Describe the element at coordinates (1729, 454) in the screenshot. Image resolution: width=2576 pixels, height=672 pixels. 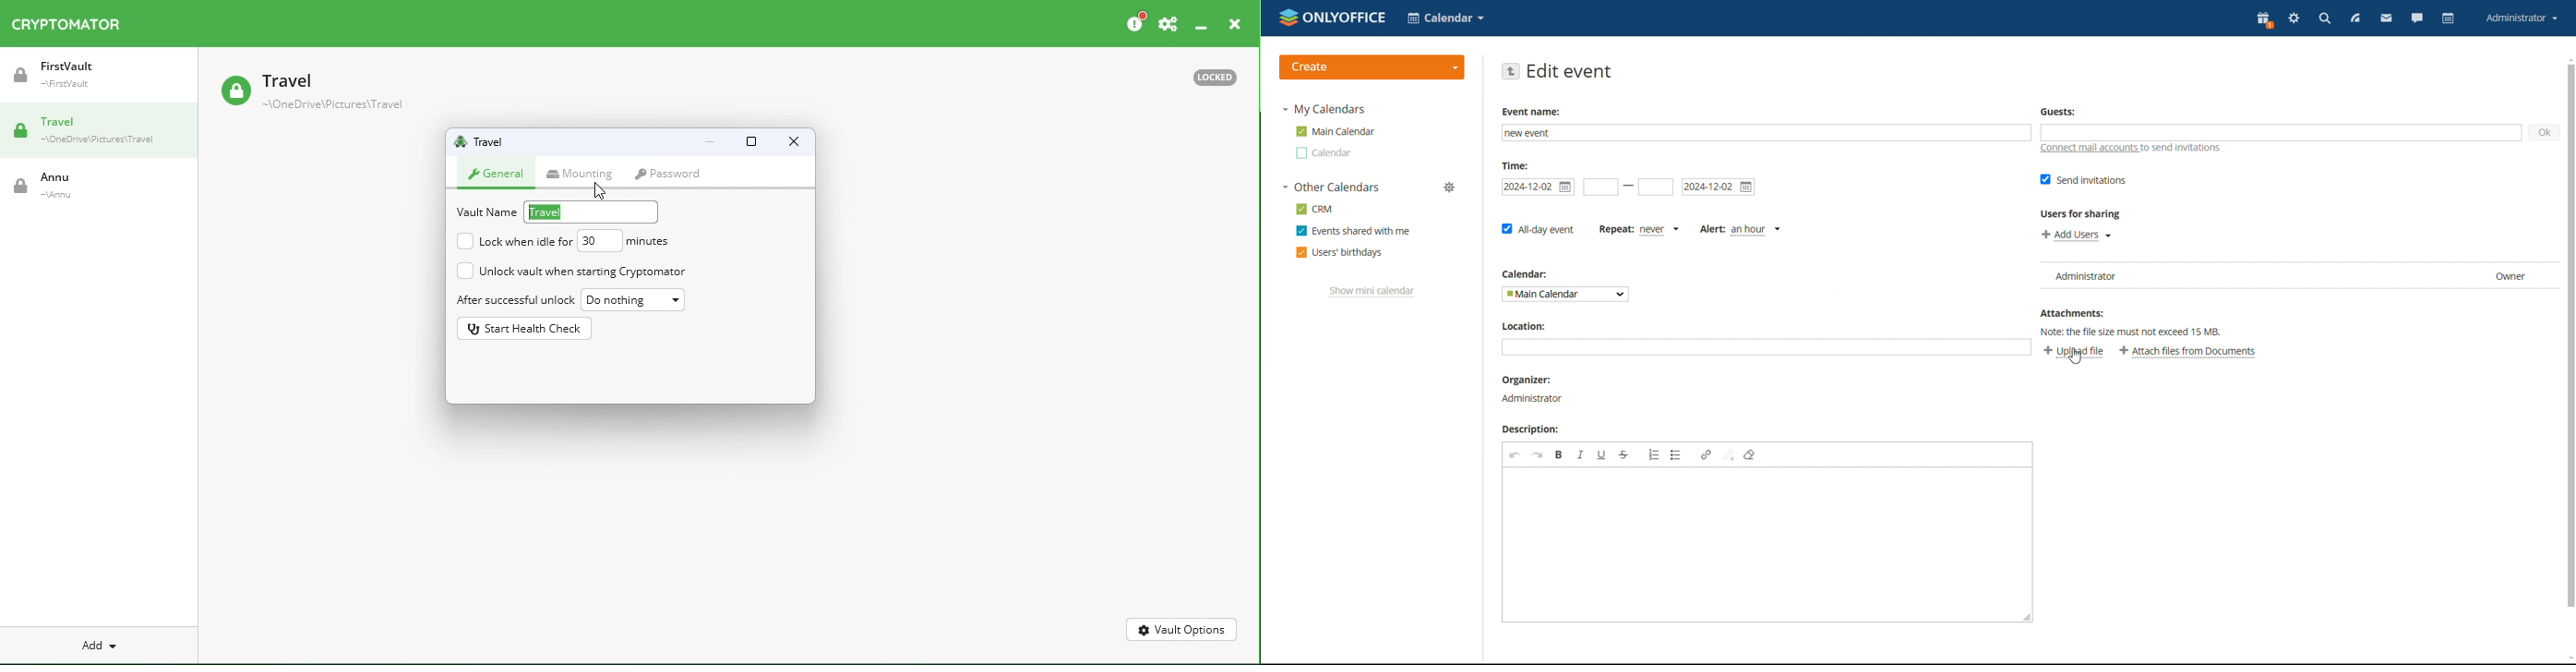
I see `unlink` at that location.